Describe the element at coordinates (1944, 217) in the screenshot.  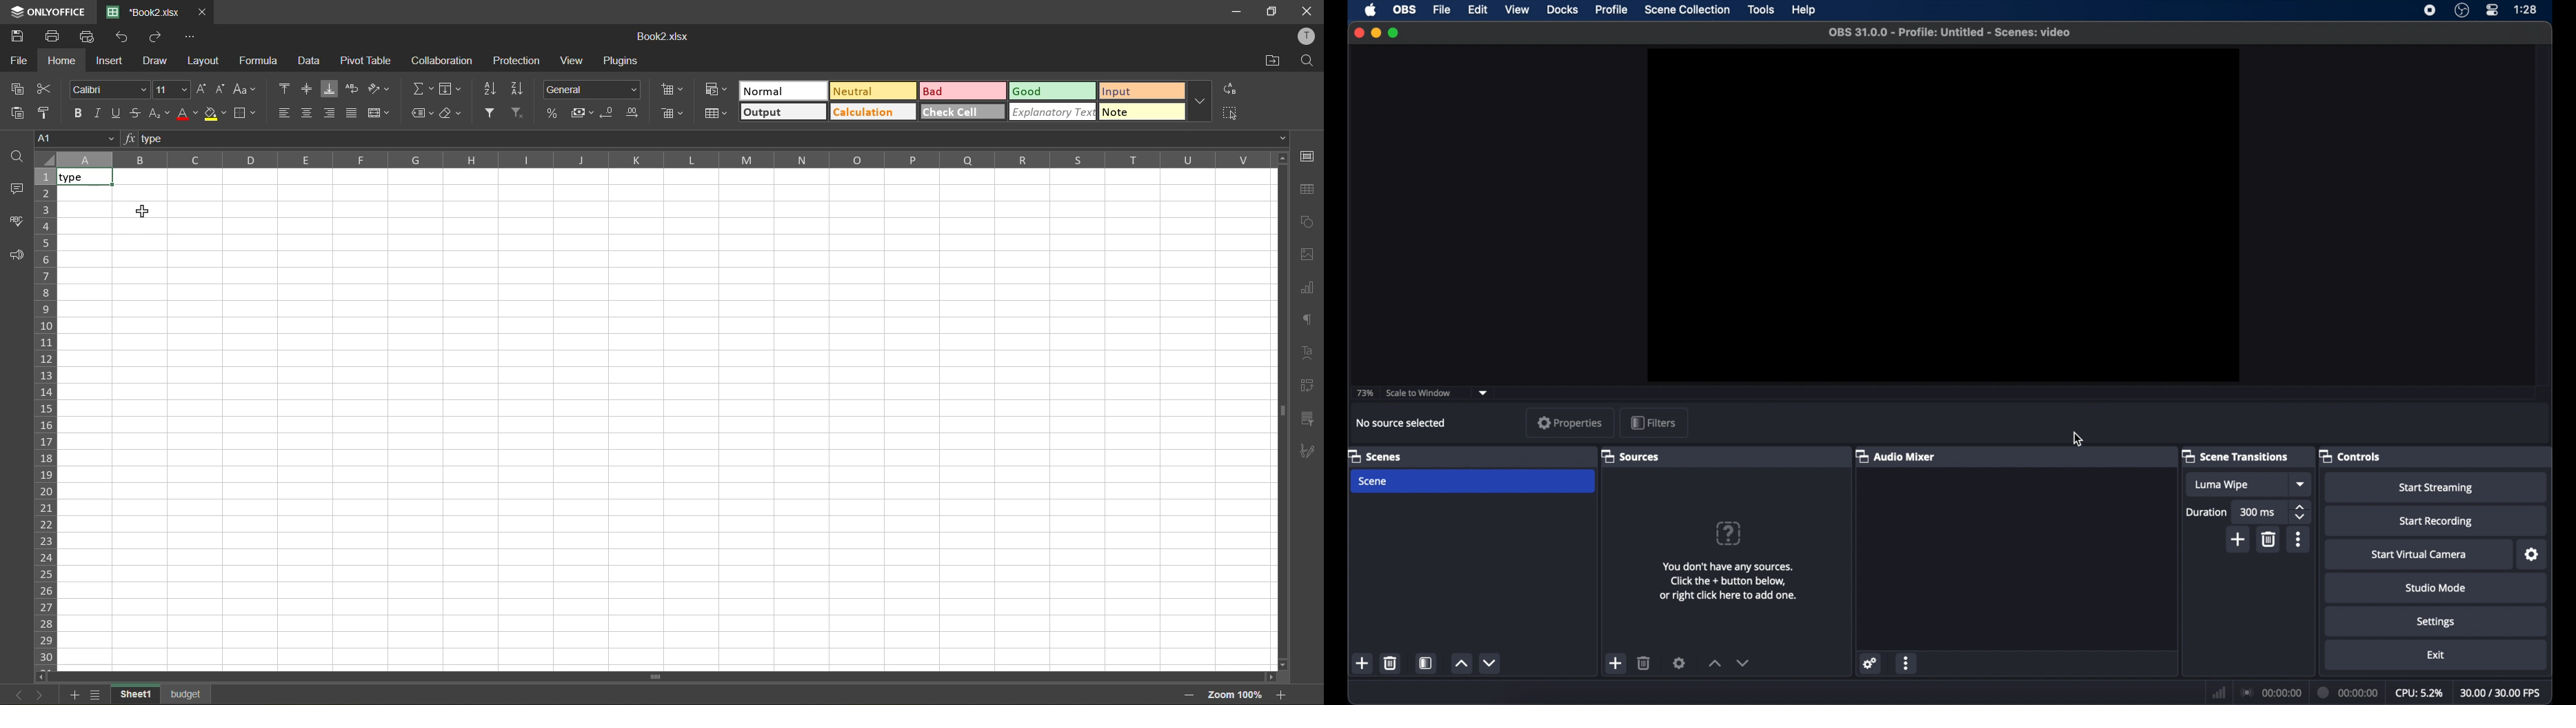
I see `preview` at that location.